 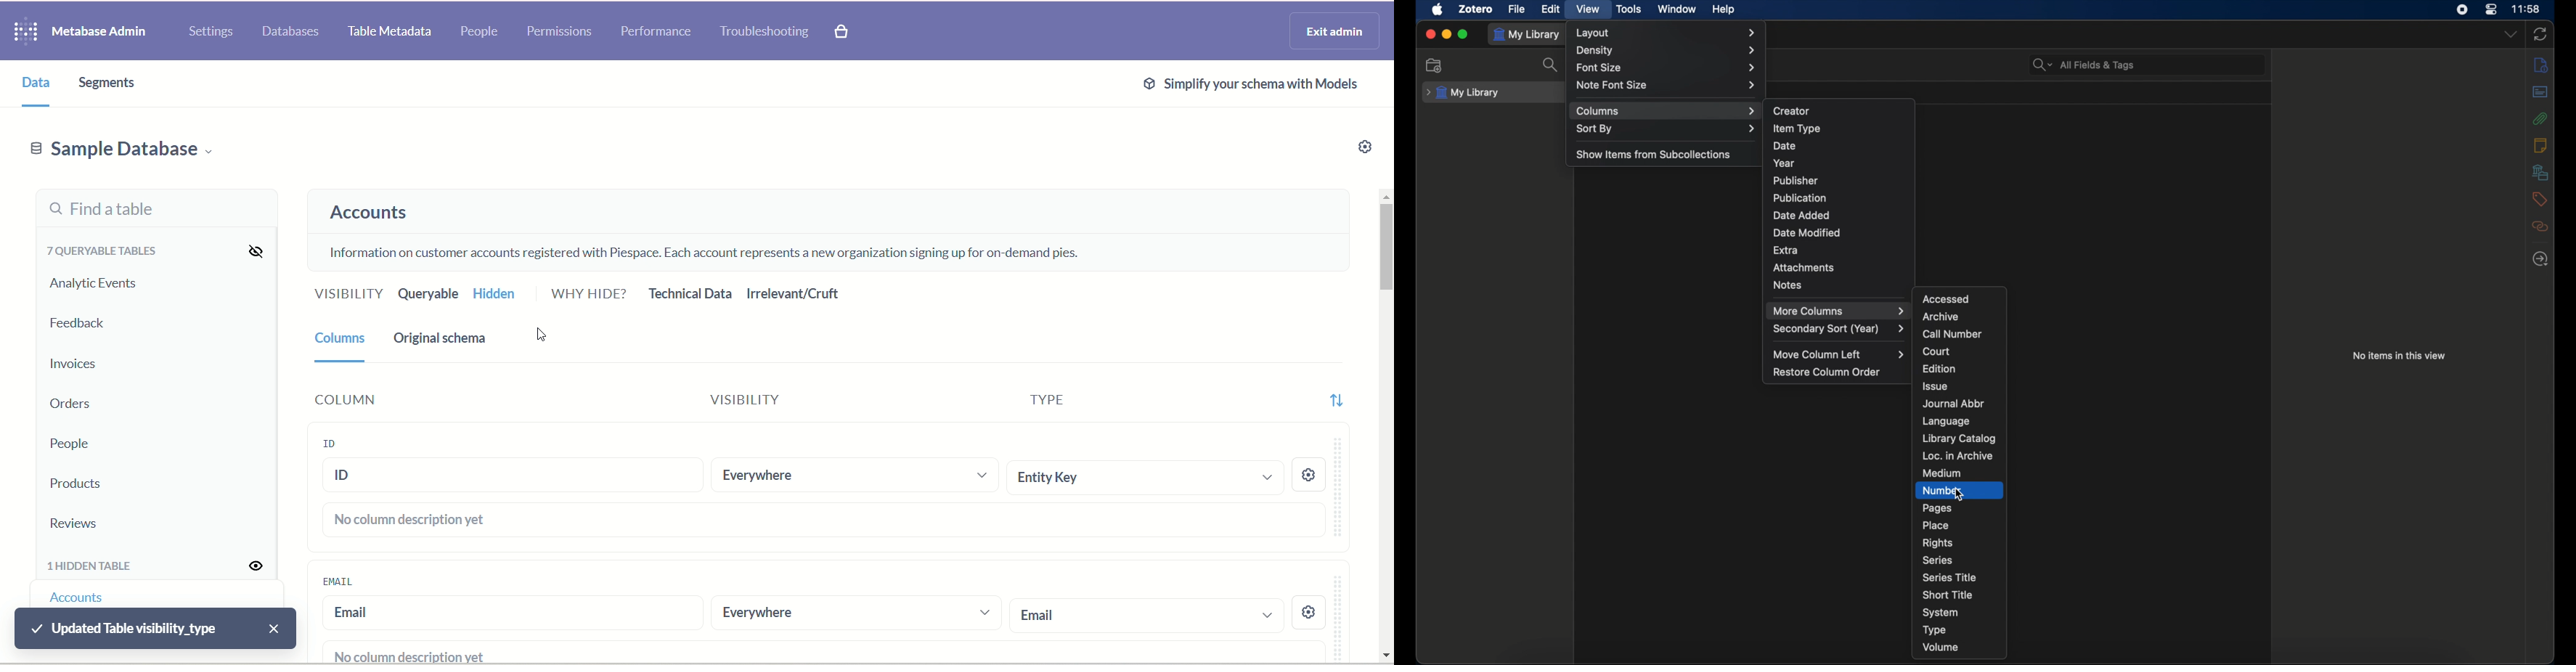 I want to click on vertical scroll bar, so click(x=1385, y=422).